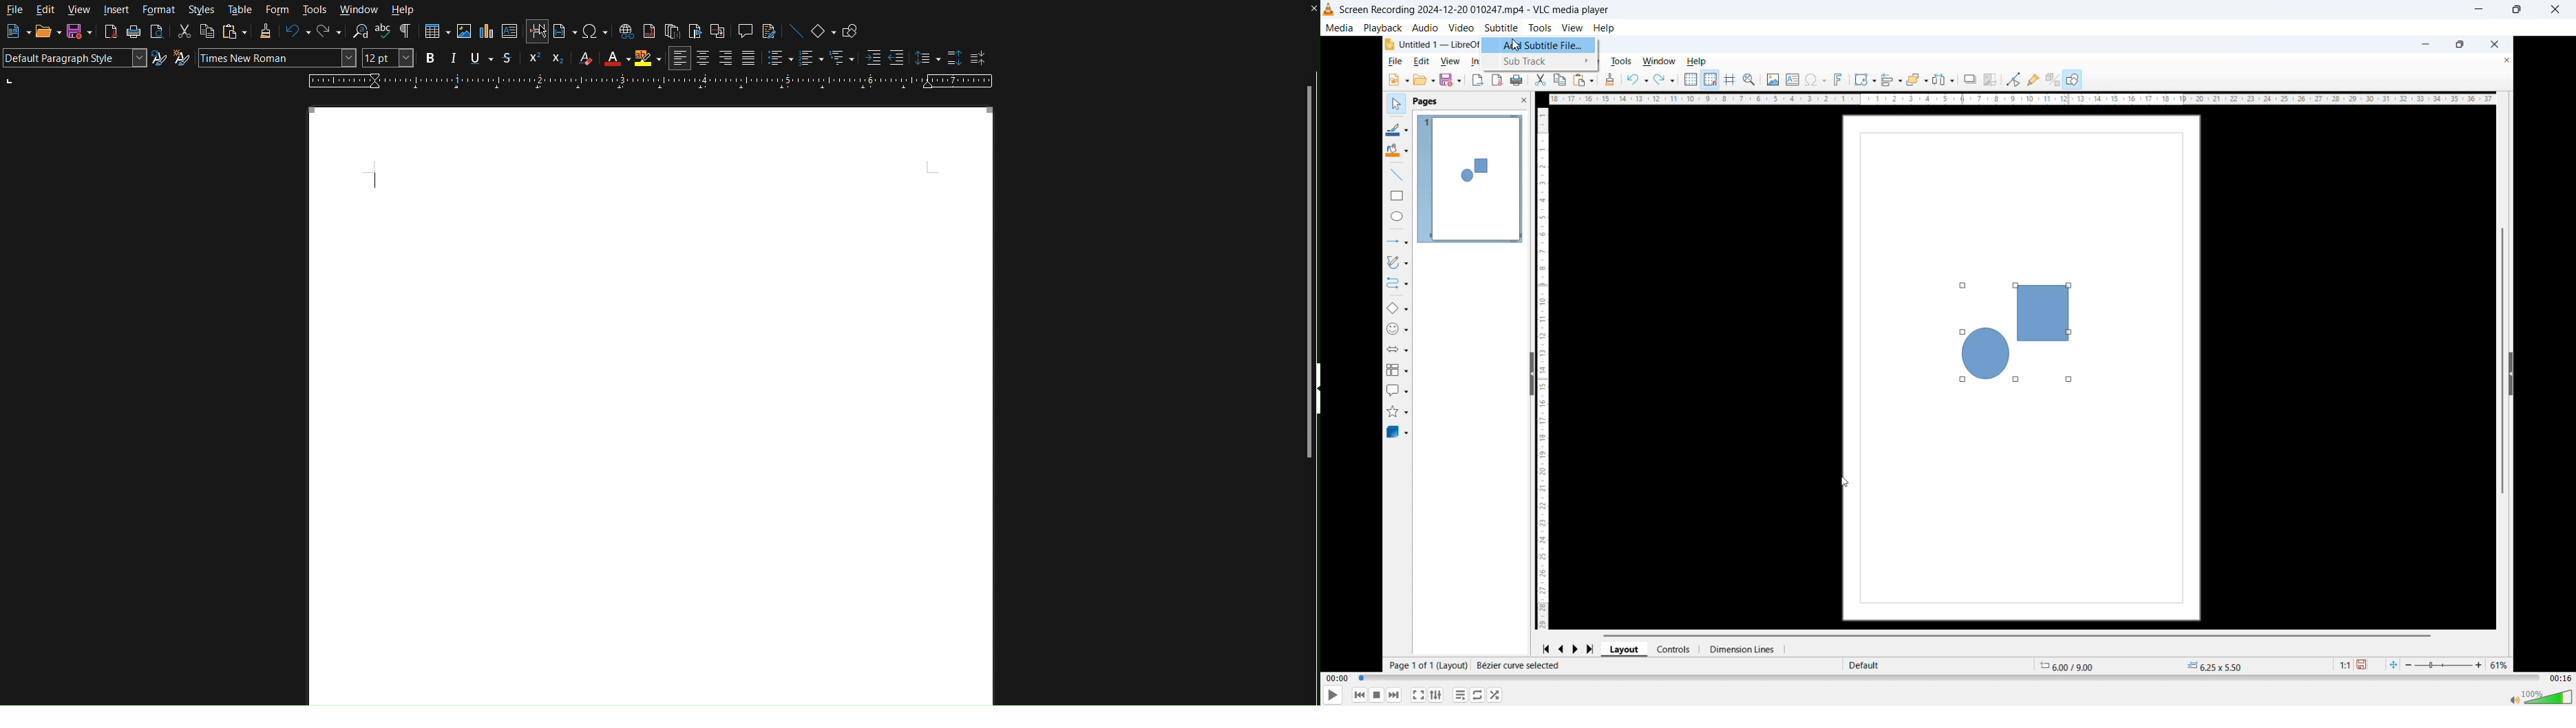  I want to click on display grid, so click(1691, 80).